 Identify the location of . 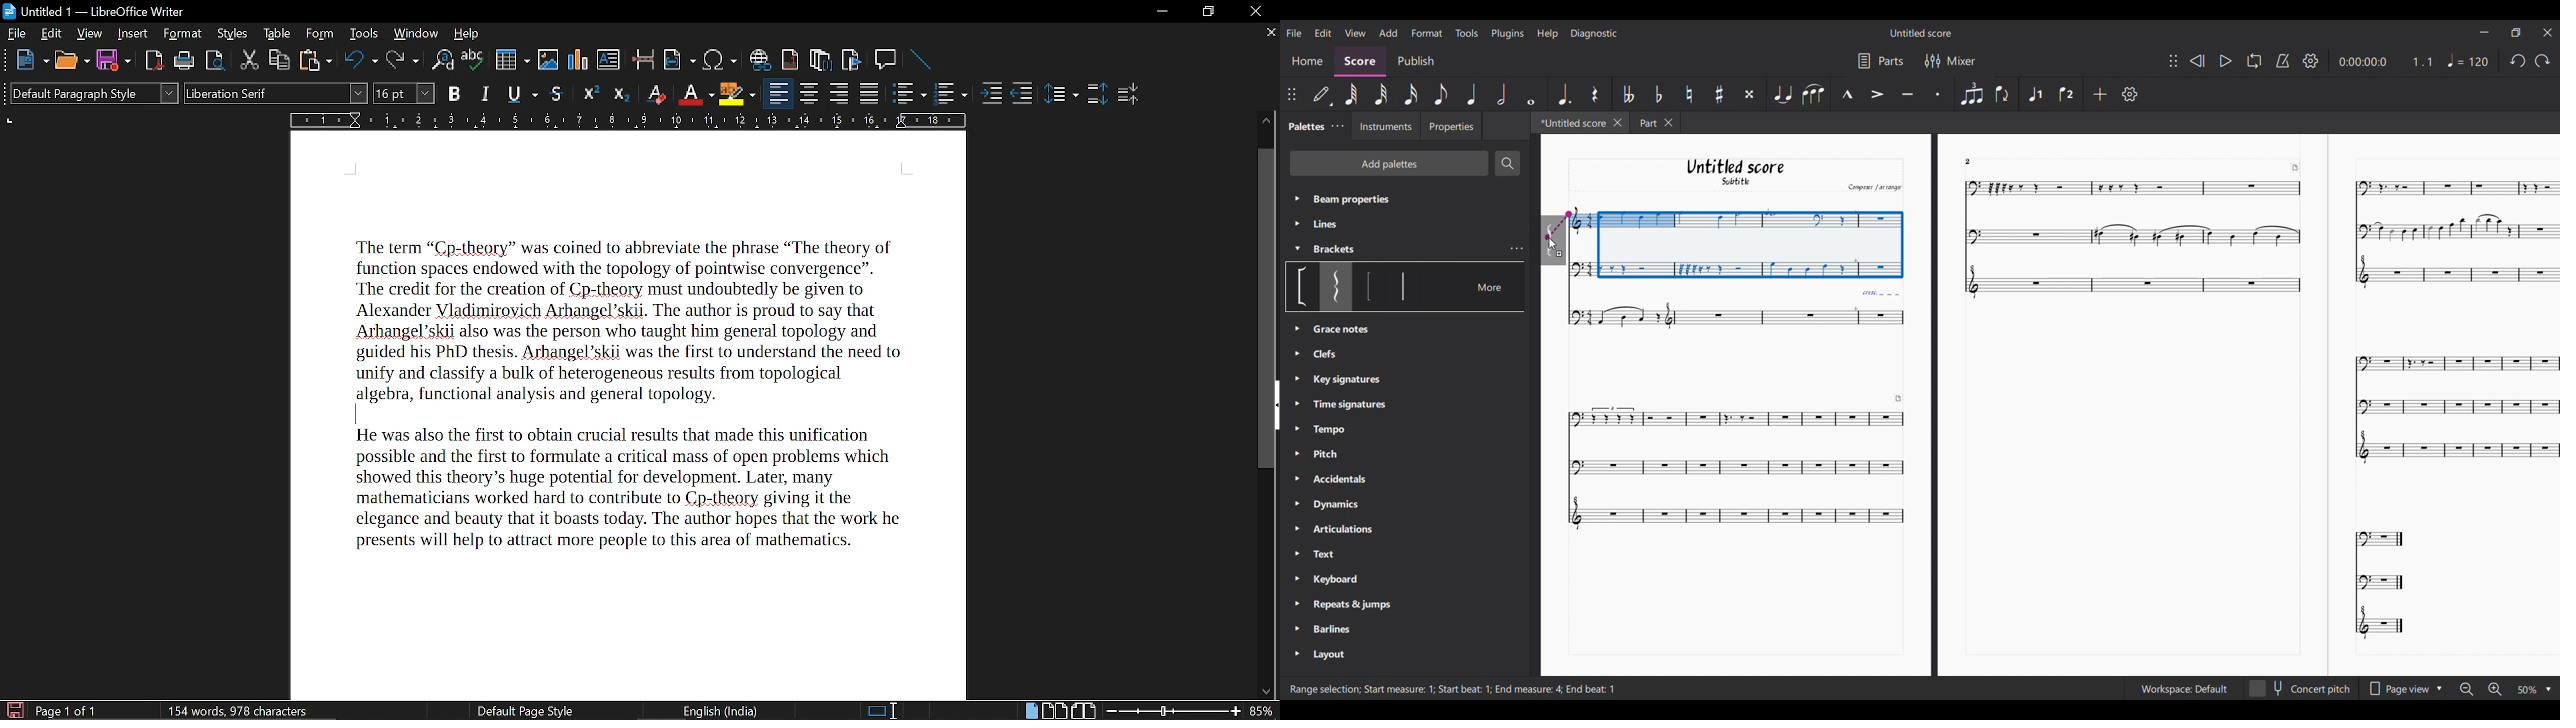
(2459, 229).